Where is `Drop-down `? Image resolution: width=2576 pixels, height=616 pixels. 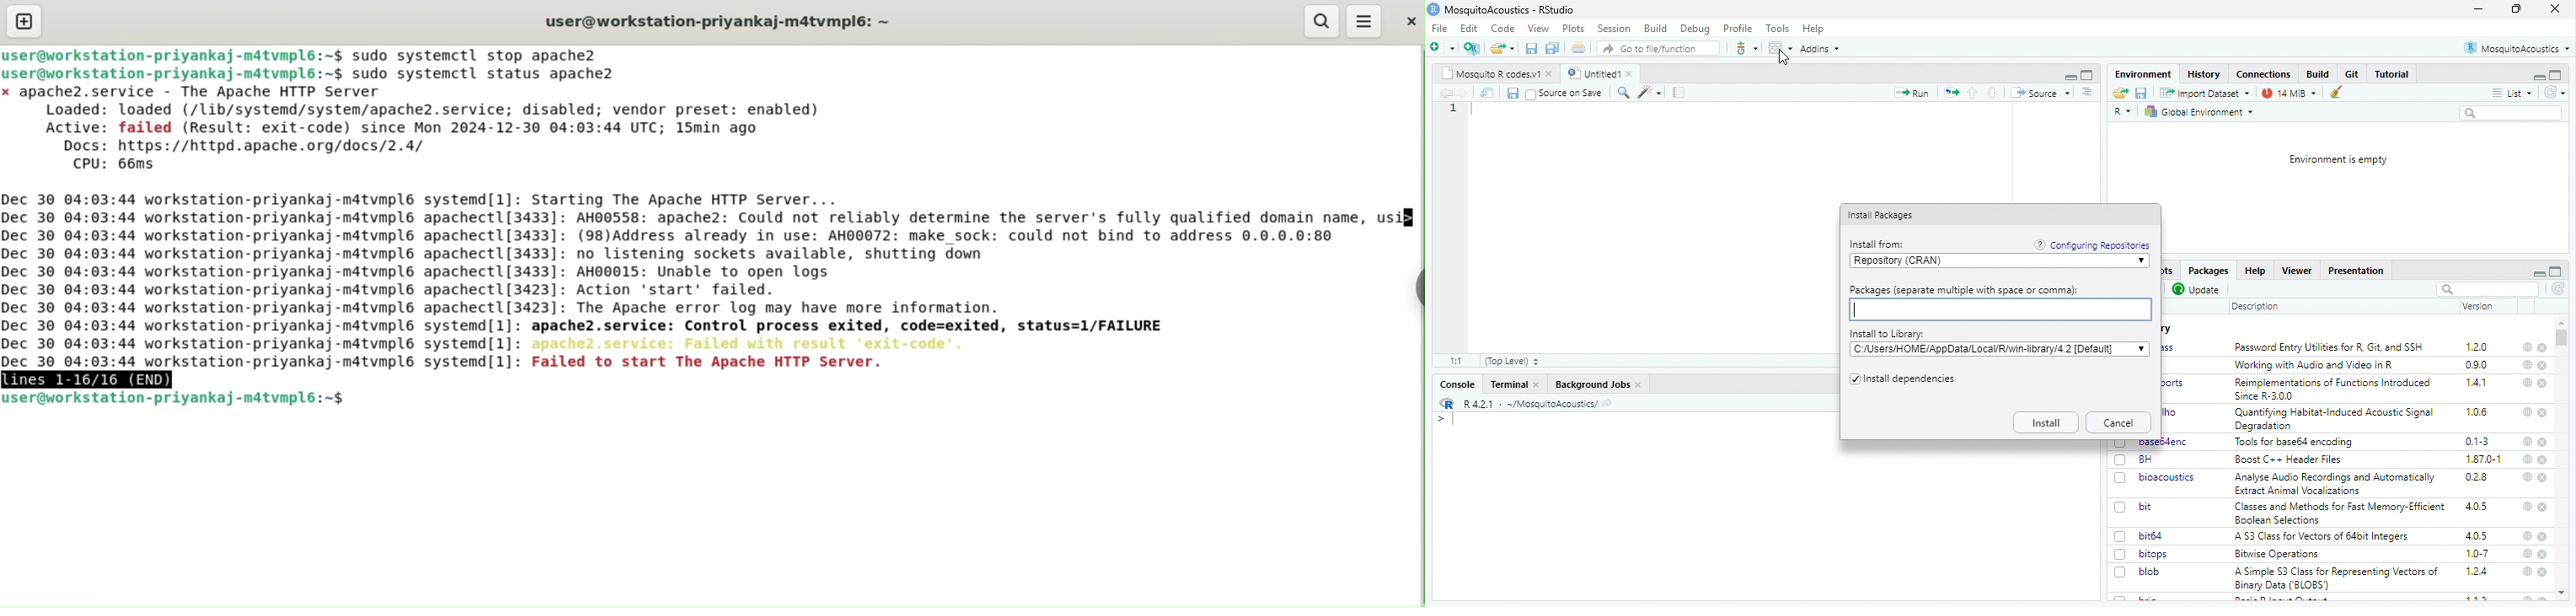 Drop-down  is located at coordinates (2141, 348).